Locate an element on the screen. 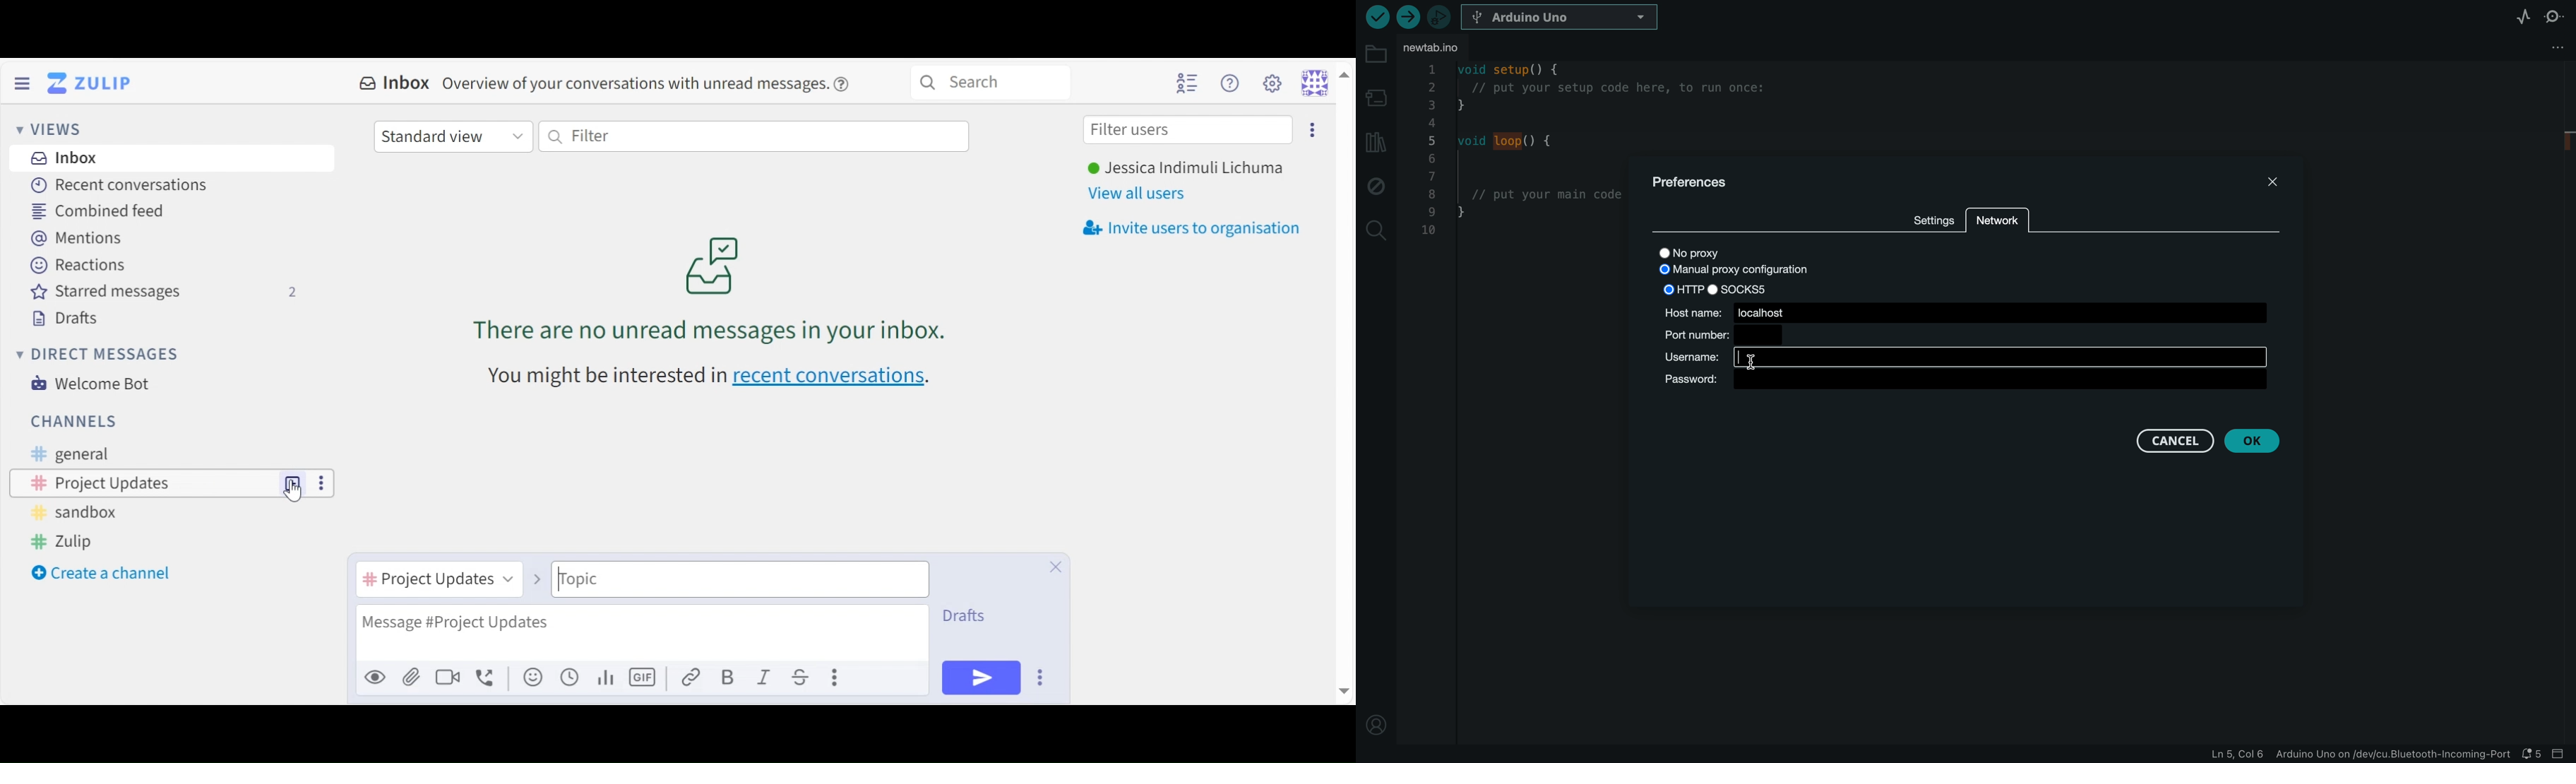  Hide user list is located at coordinates (1187, 83).